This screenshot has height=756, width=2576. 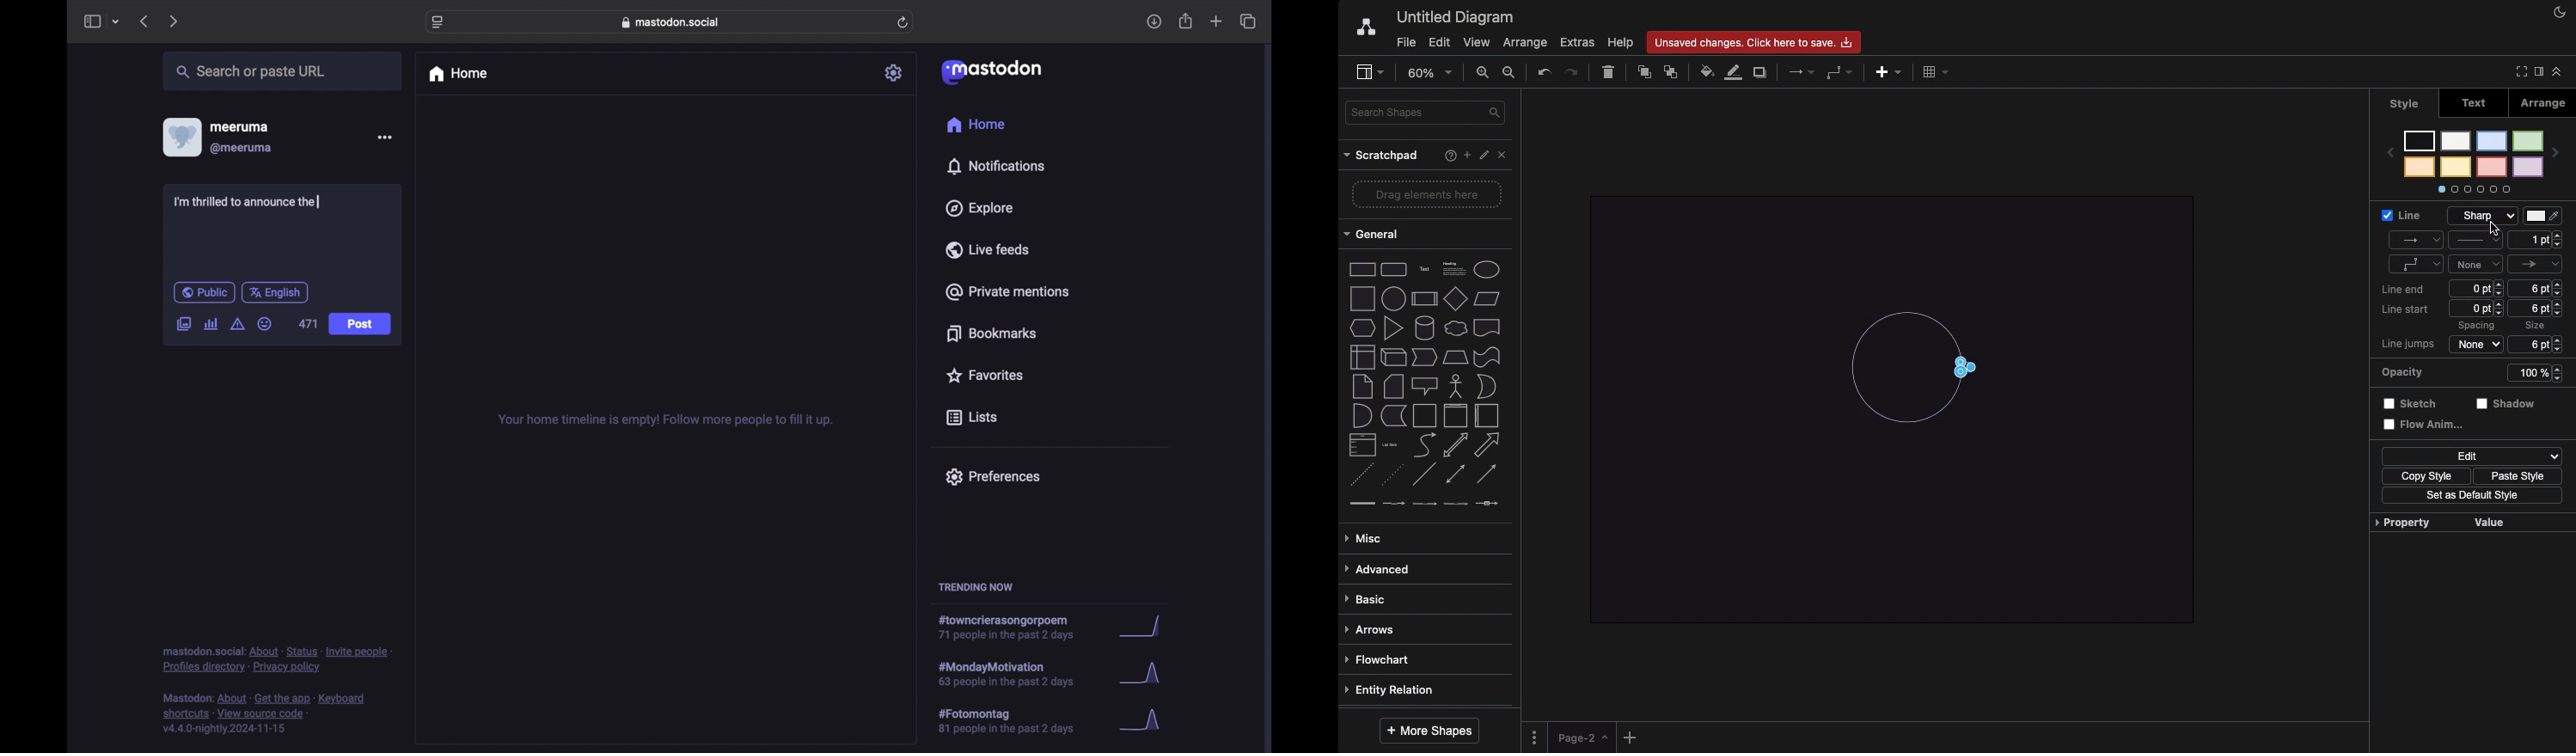 I want to click on favorites, so click(x=984, y=375).